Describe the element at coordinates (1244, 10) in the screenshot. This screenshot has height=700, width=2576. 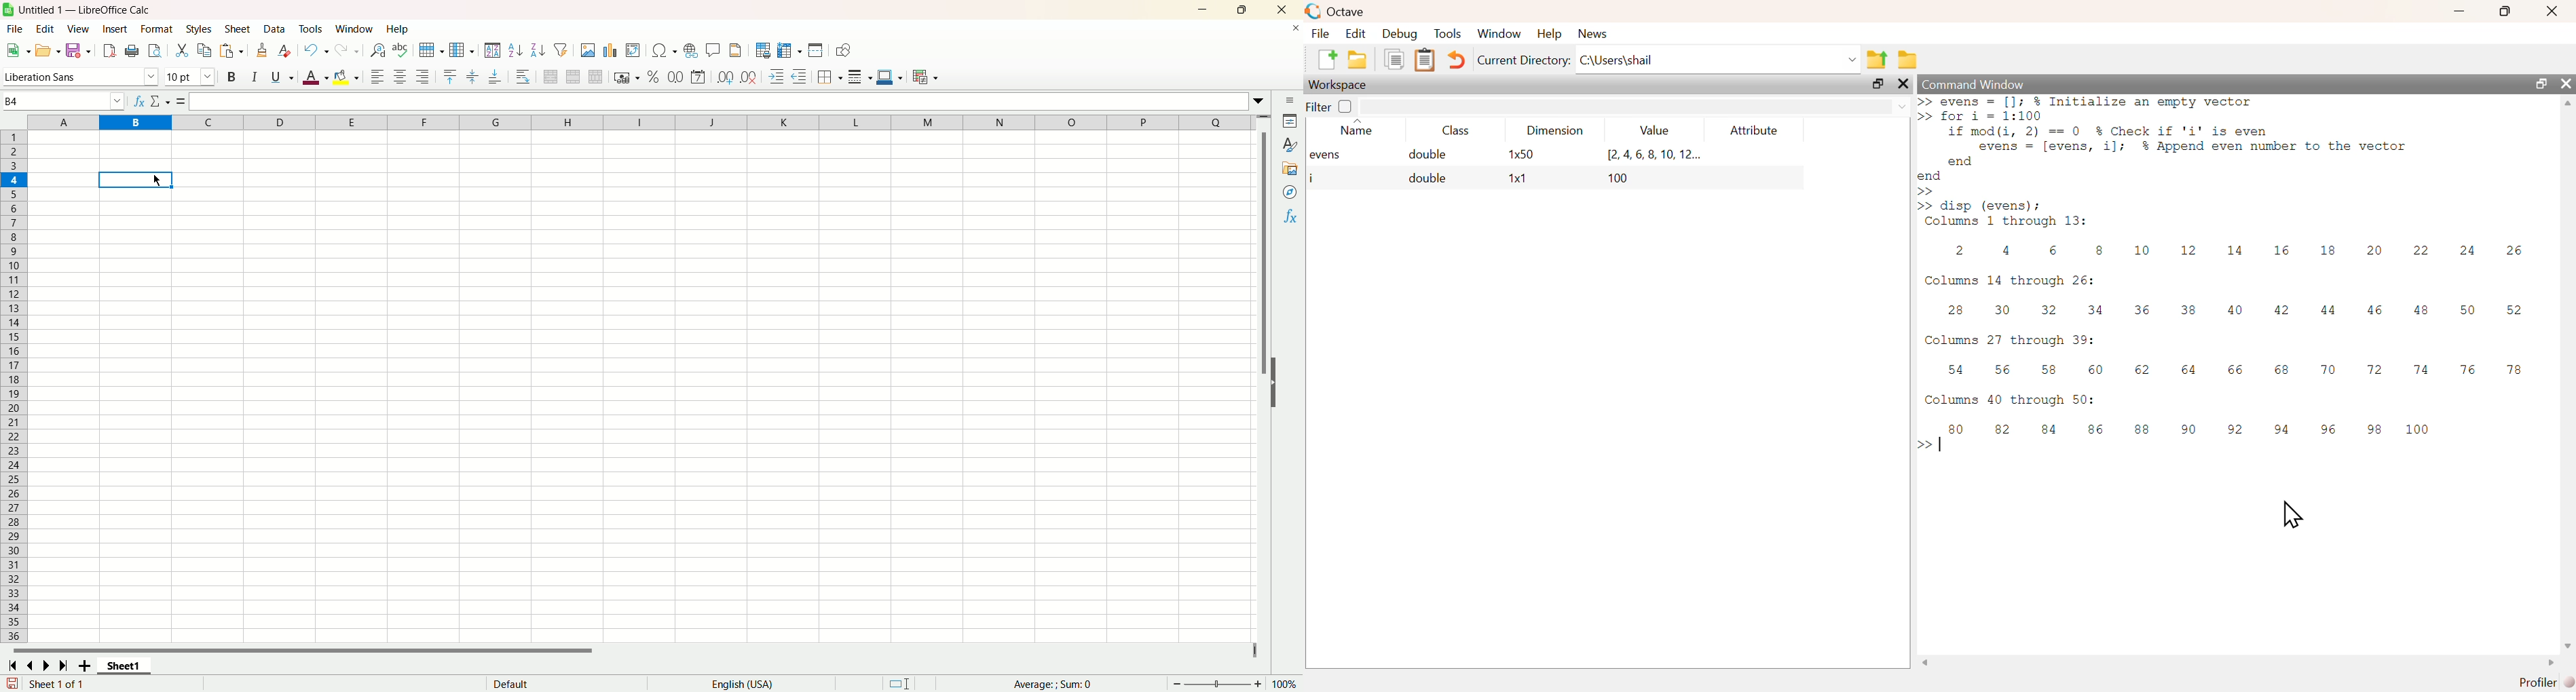
I see `maximize` at that location.